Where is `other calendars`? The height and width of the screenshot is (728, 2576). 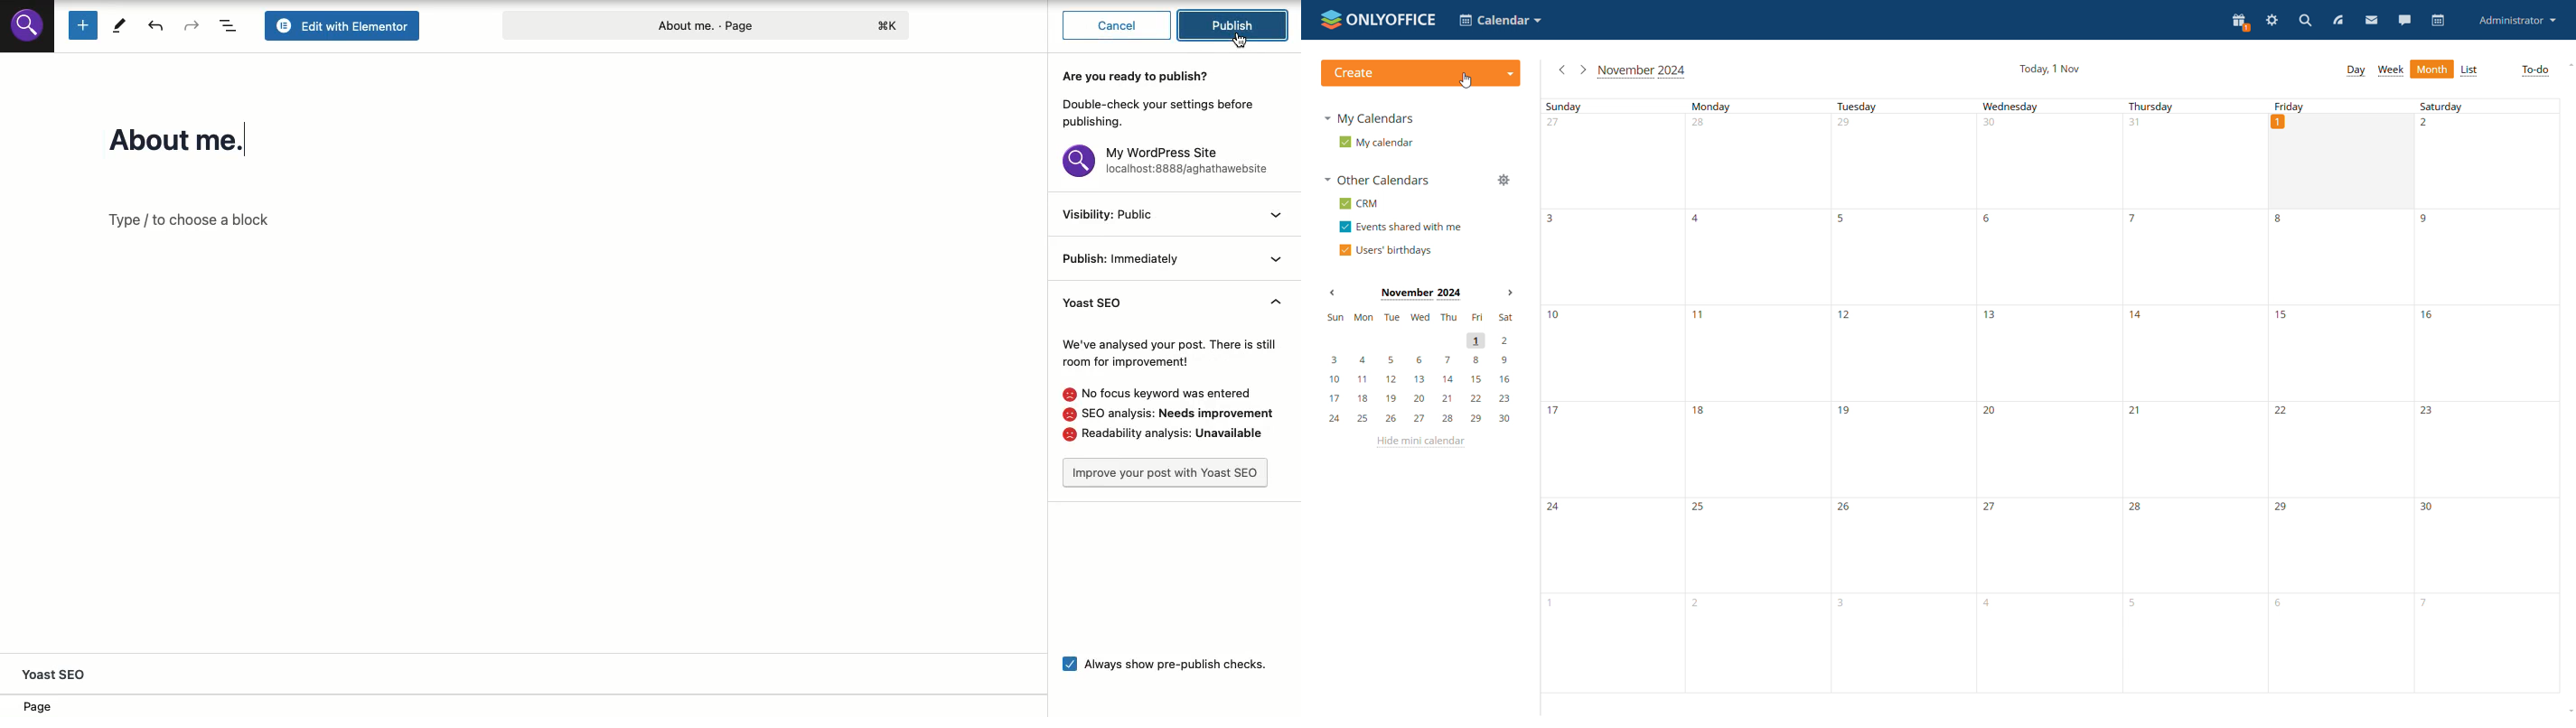 other calendars is located at coordinates (1380, 181).